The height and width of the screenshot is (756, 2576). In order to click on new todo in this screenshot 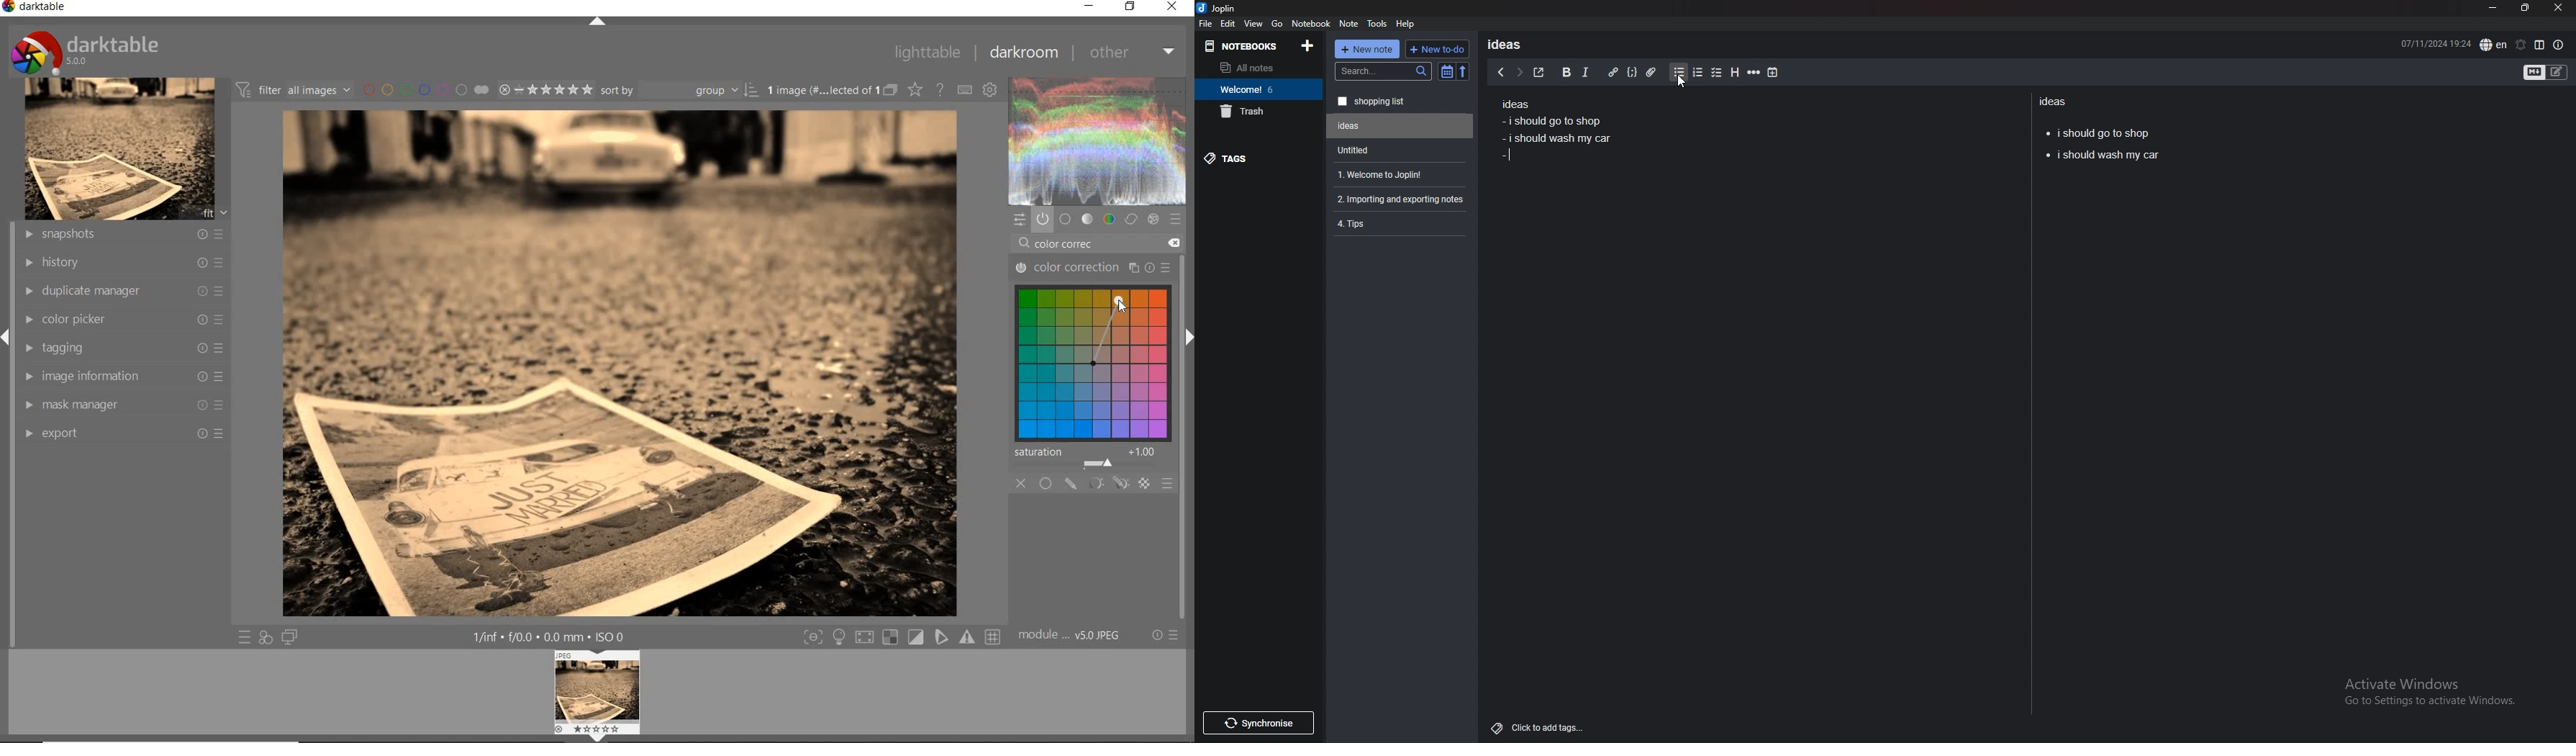, I will do `click(1436, 49)`.